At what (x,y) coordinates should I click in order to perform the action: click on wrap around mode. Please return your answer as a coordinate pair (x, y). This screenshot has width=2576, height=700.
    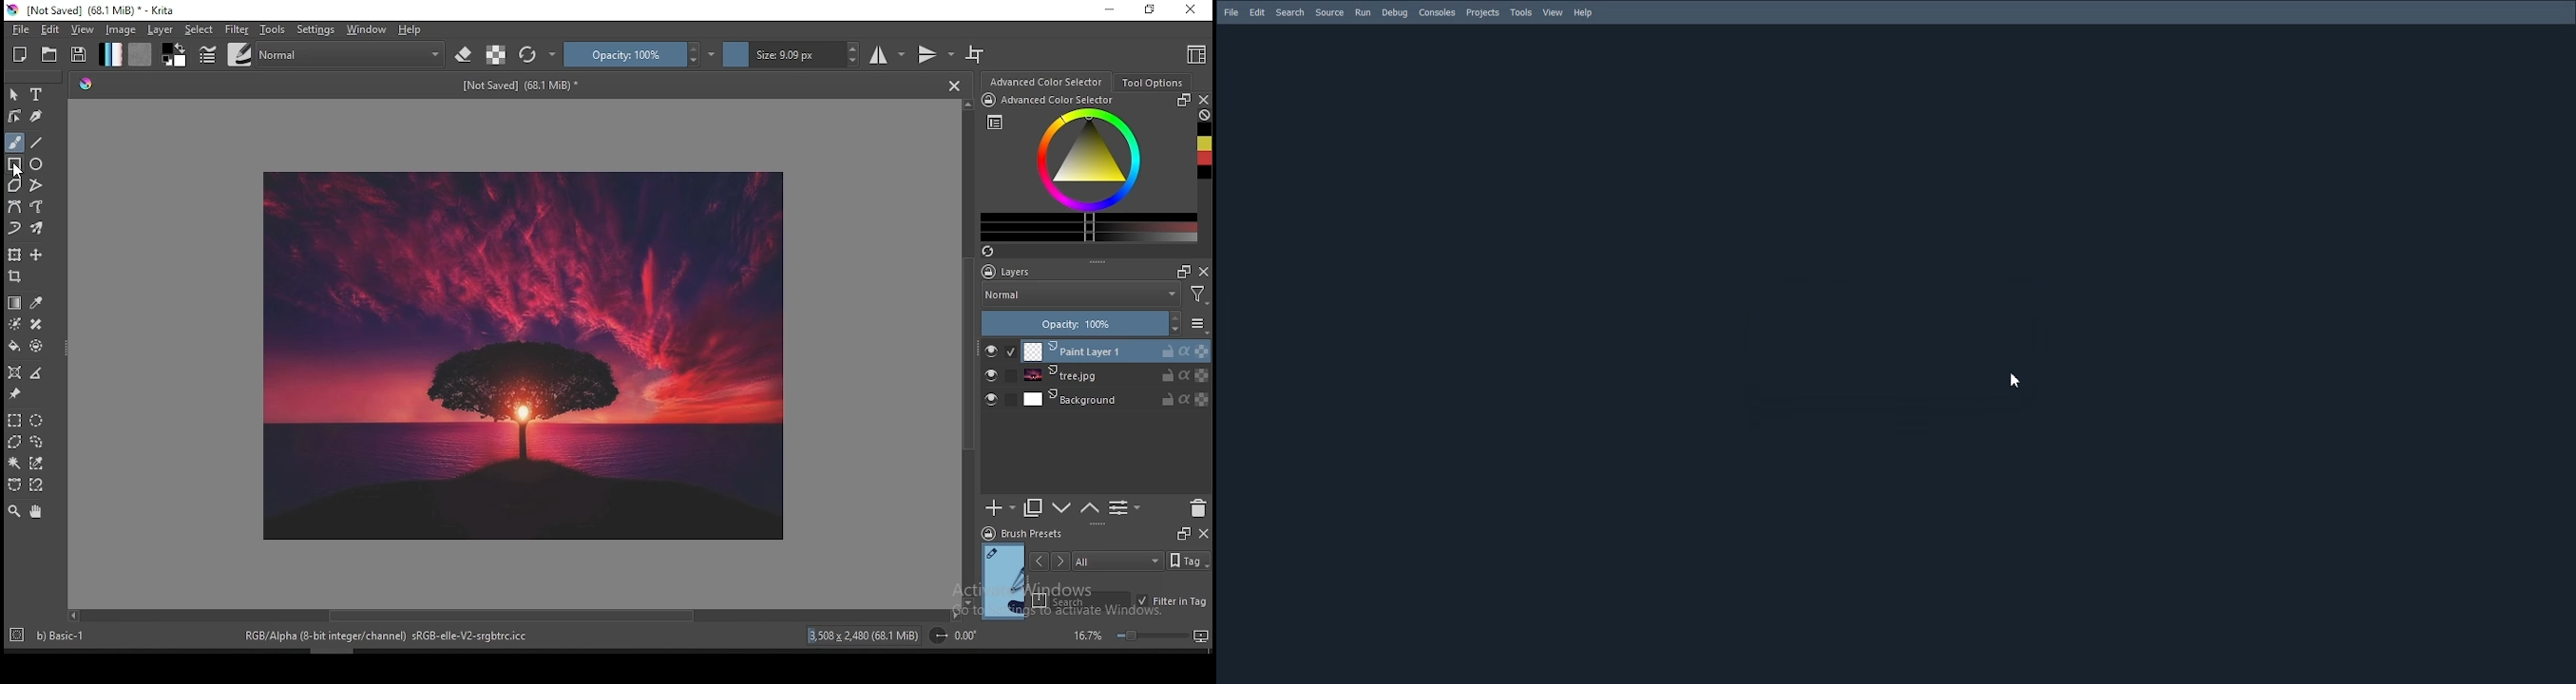
    Looking at the image, I should click on (976, 54).